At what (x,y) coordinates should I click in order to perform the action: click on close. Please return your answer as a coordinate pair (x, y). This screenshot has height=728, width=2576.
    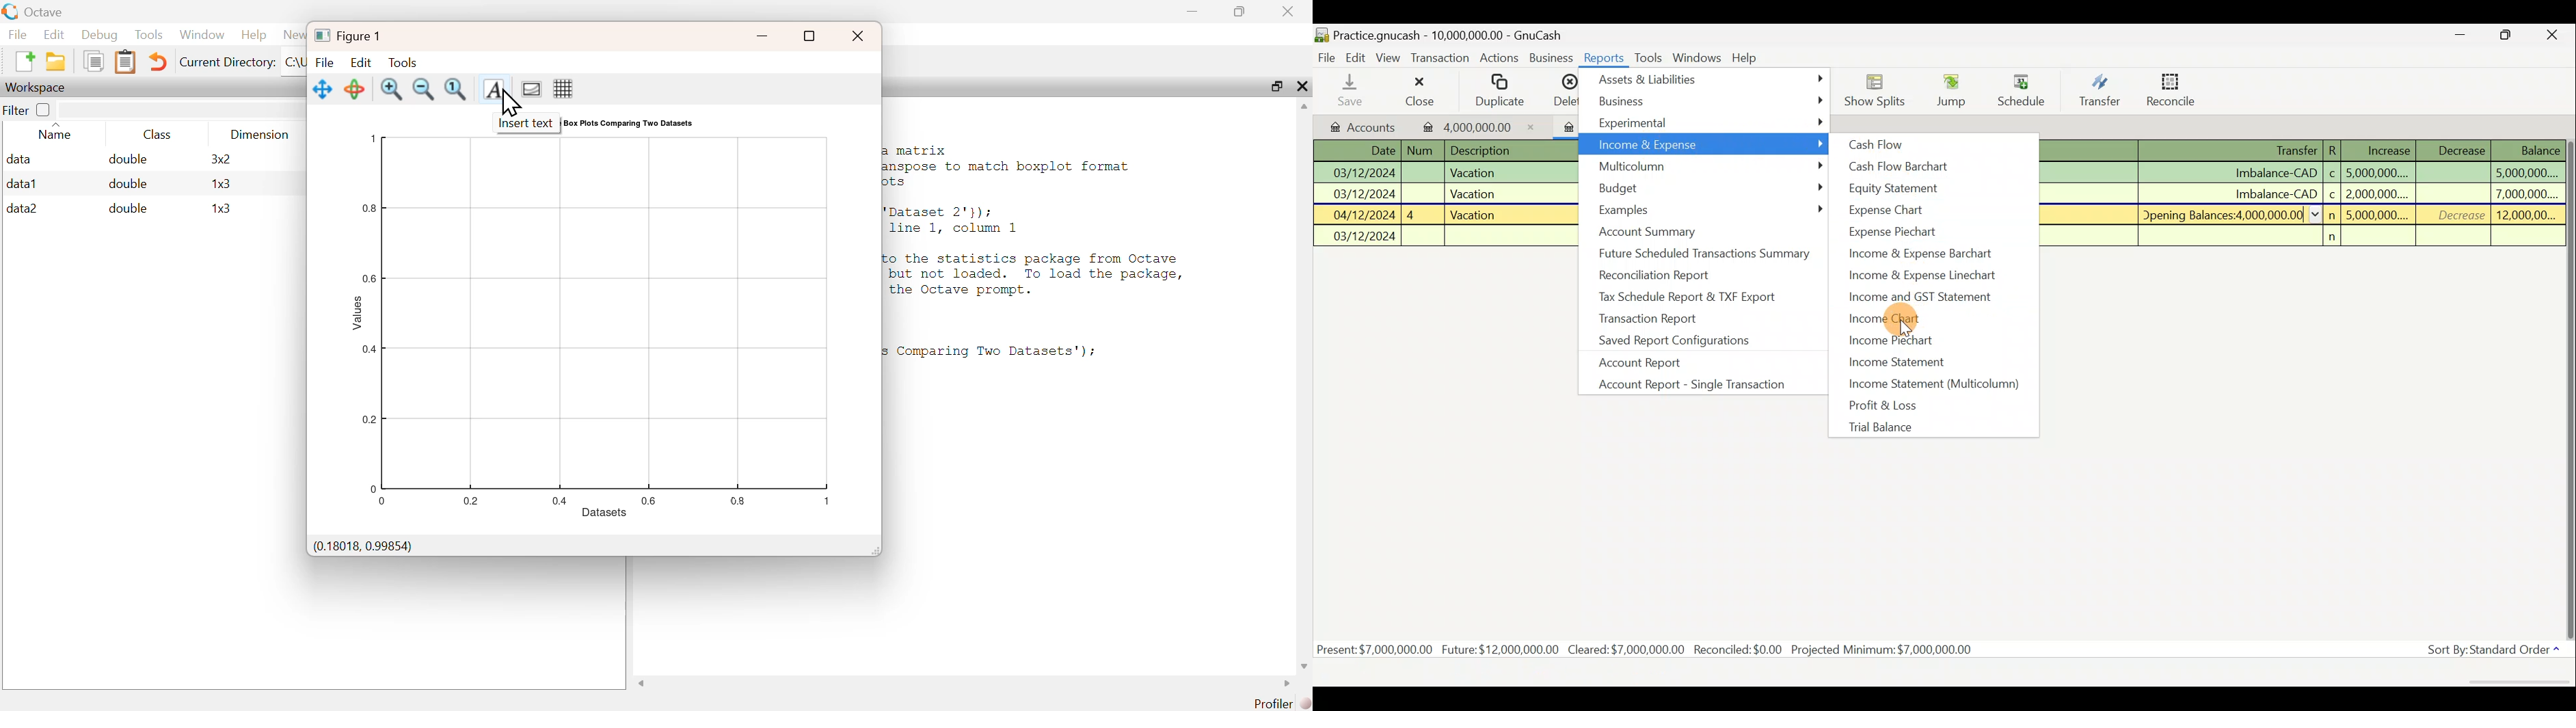
    Looking at the image, I should click on (1302, 85).